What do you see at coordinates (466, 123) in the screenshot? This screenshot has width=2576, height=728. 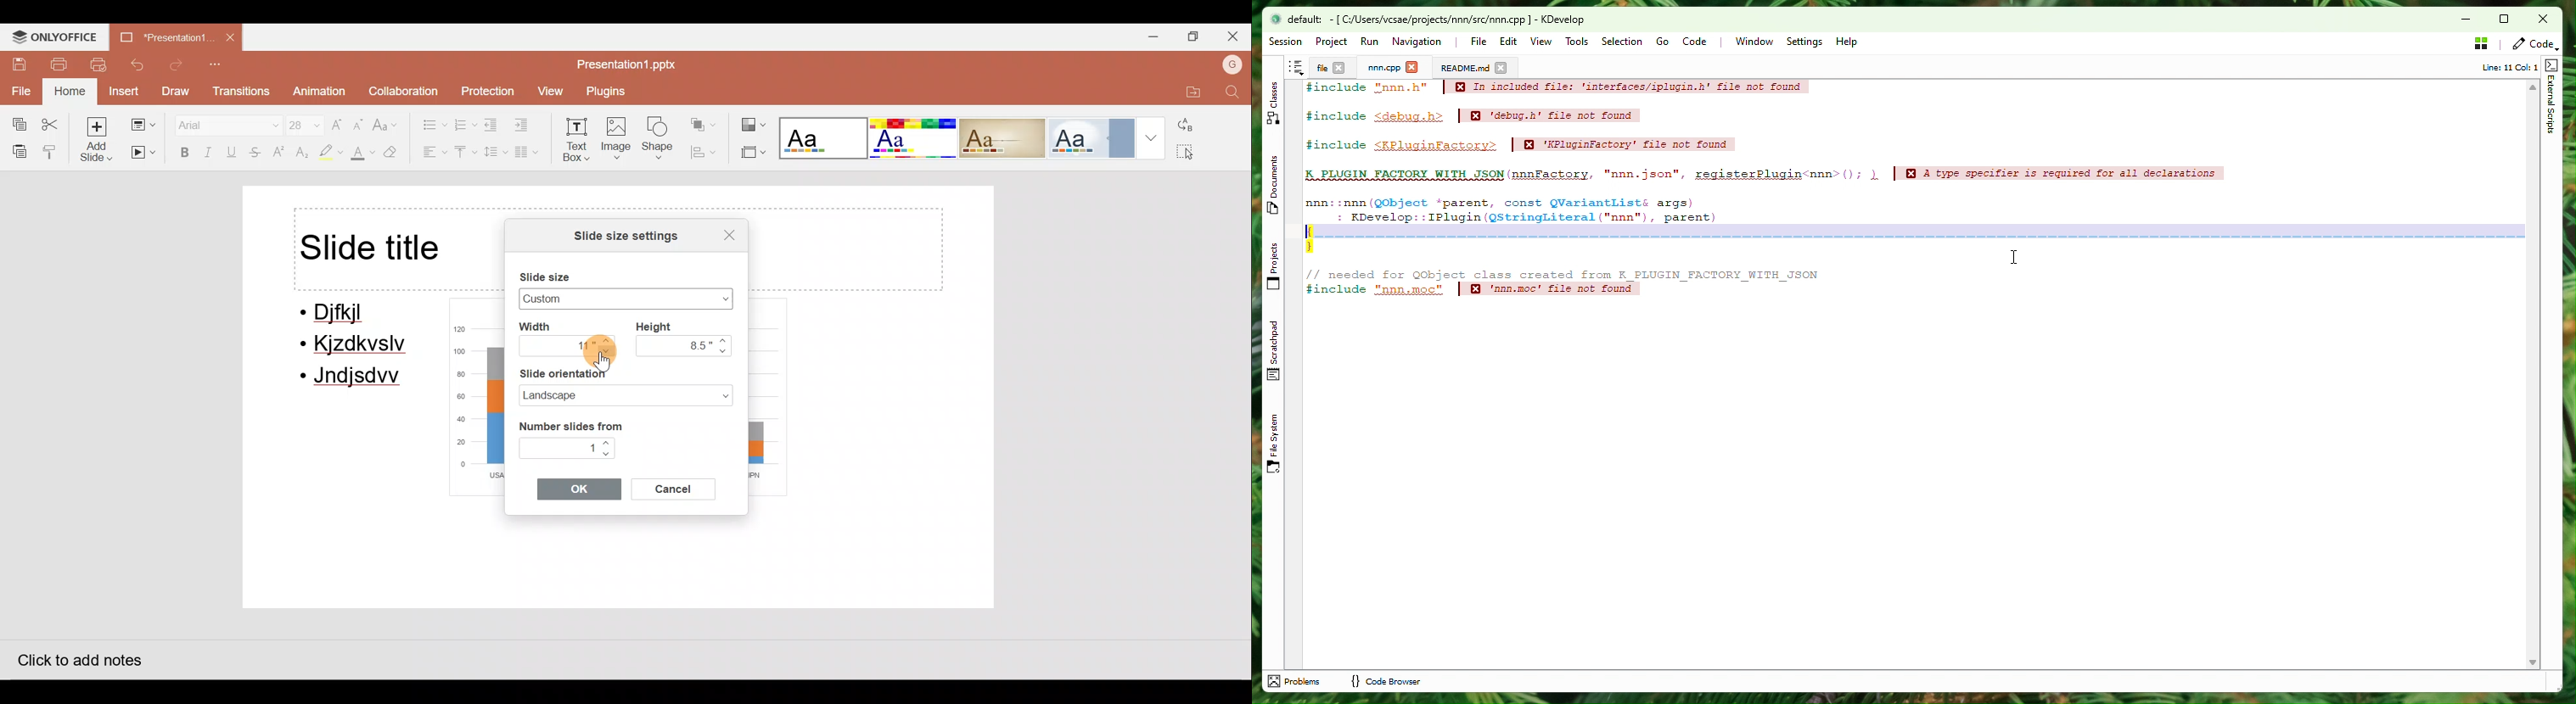 I see `Numbering` at bounding box center [466, 123].